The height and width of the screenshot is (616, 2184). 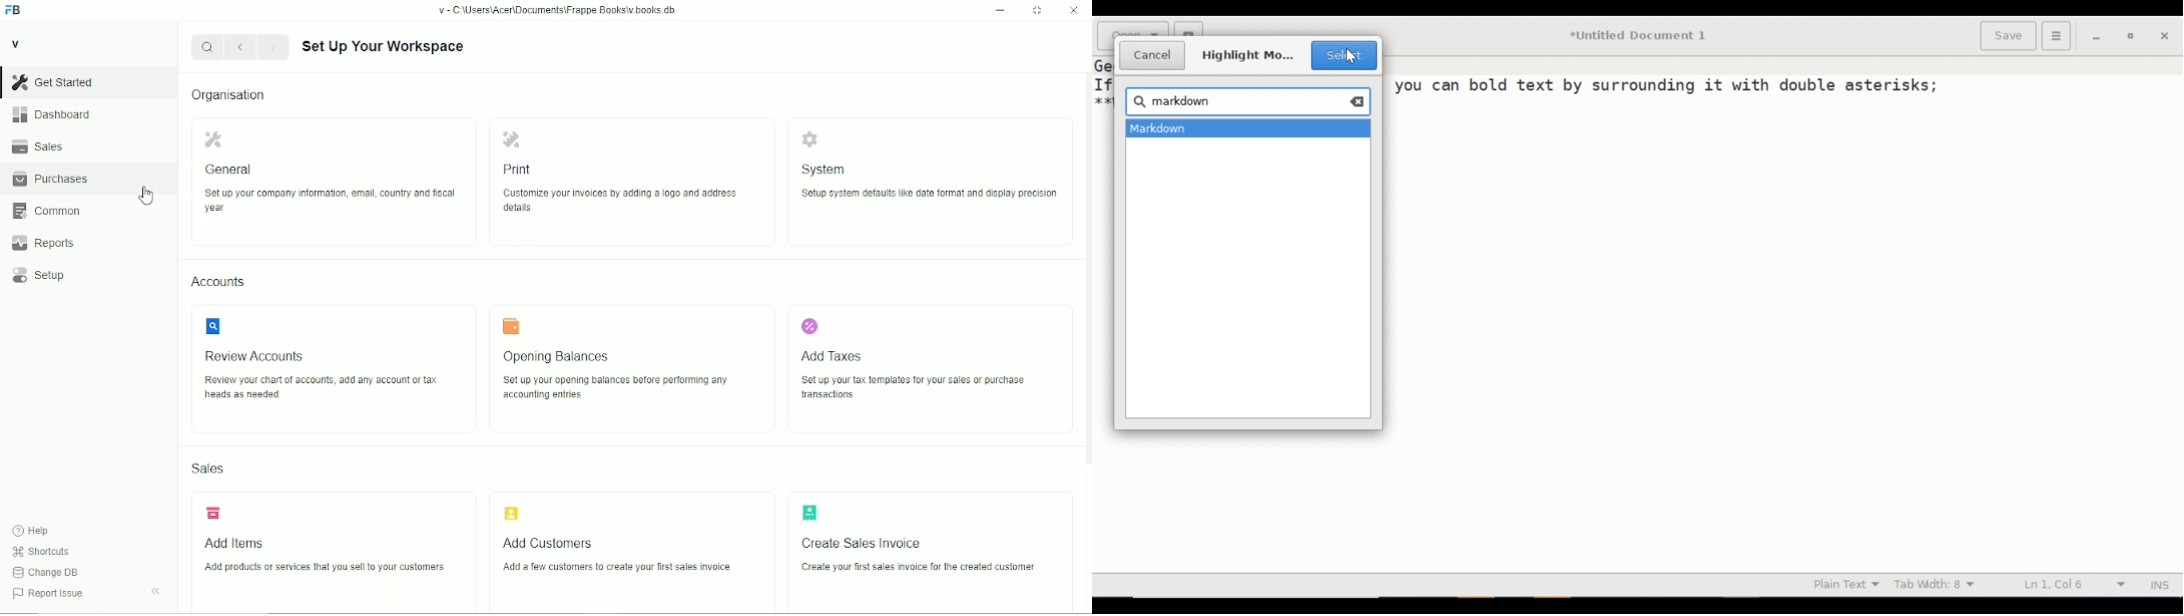 What do you see at coordinates (155, 591) in the screenshot?
I see `Collapse sidebar` at bounding box center [155, 591].